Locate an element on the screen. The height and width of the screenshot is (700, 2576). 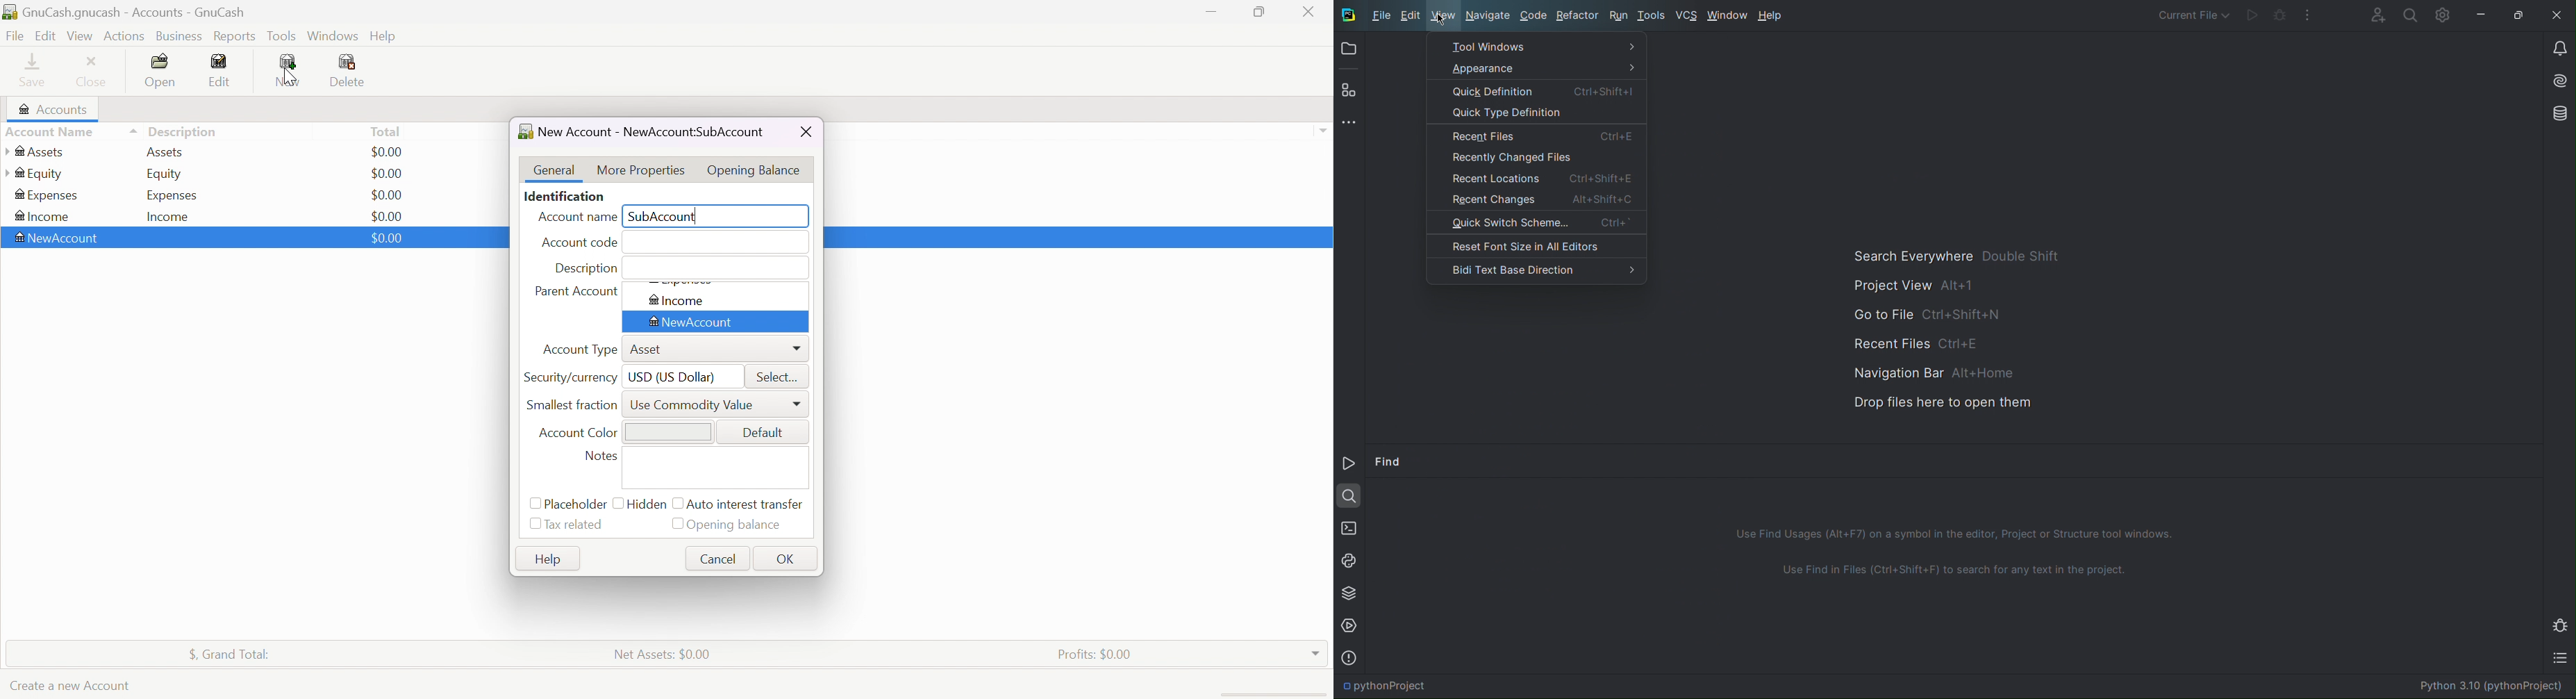
Recent Files is located at coordinates (1534, 136).